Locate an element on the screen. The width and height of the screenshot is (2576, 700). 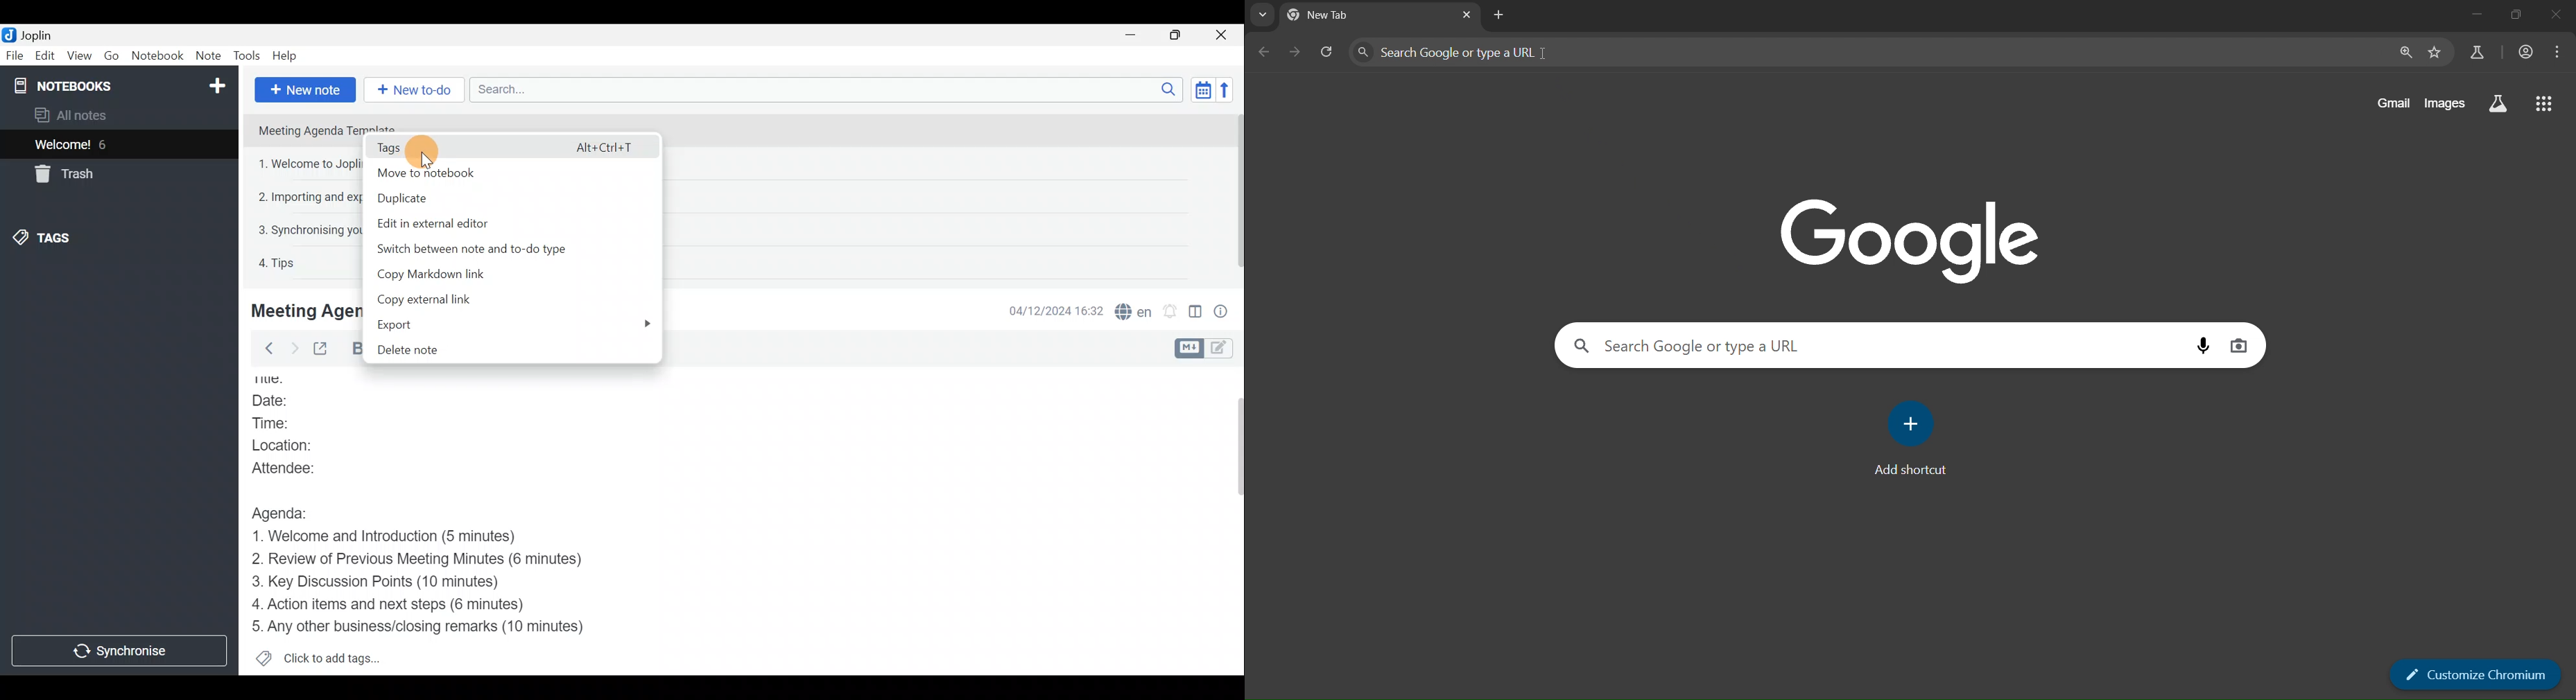
Welcome! is located at coordinates (64, 146).